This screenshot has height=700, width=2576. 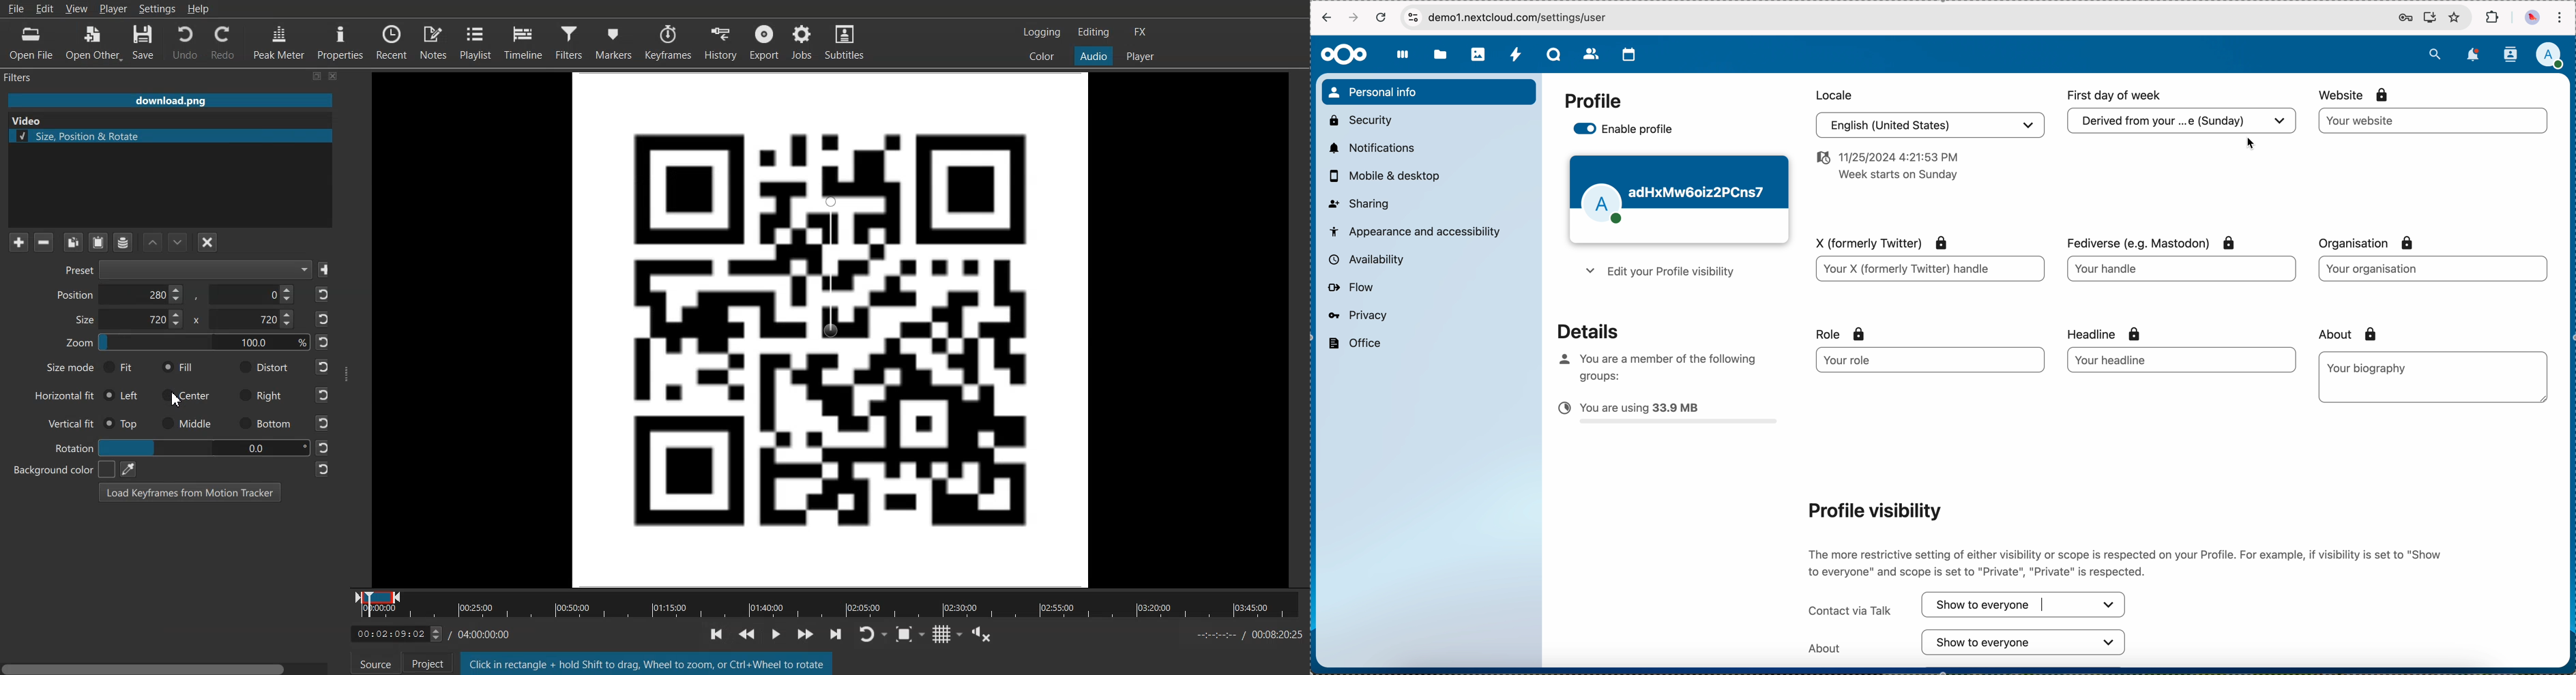 I want to click on Peak Meter, so click(x=278, y=43).